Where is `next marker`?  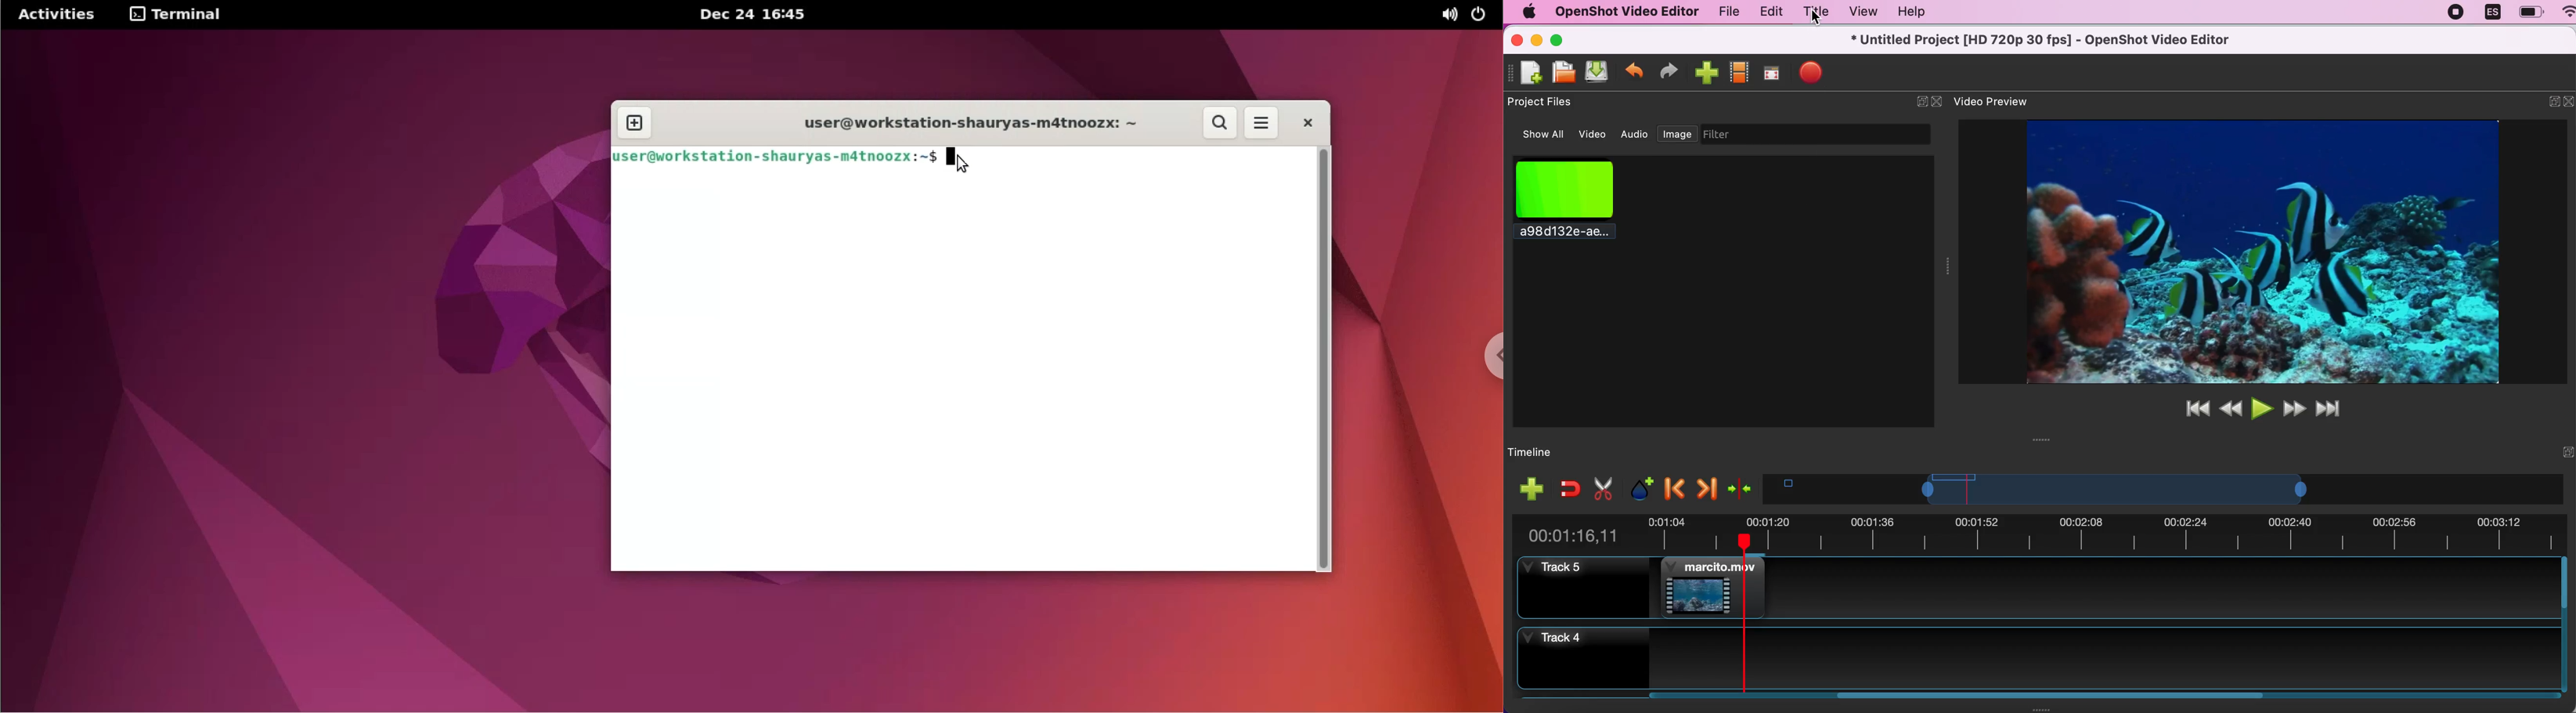 next marker is located at coordinates (1706, 485).